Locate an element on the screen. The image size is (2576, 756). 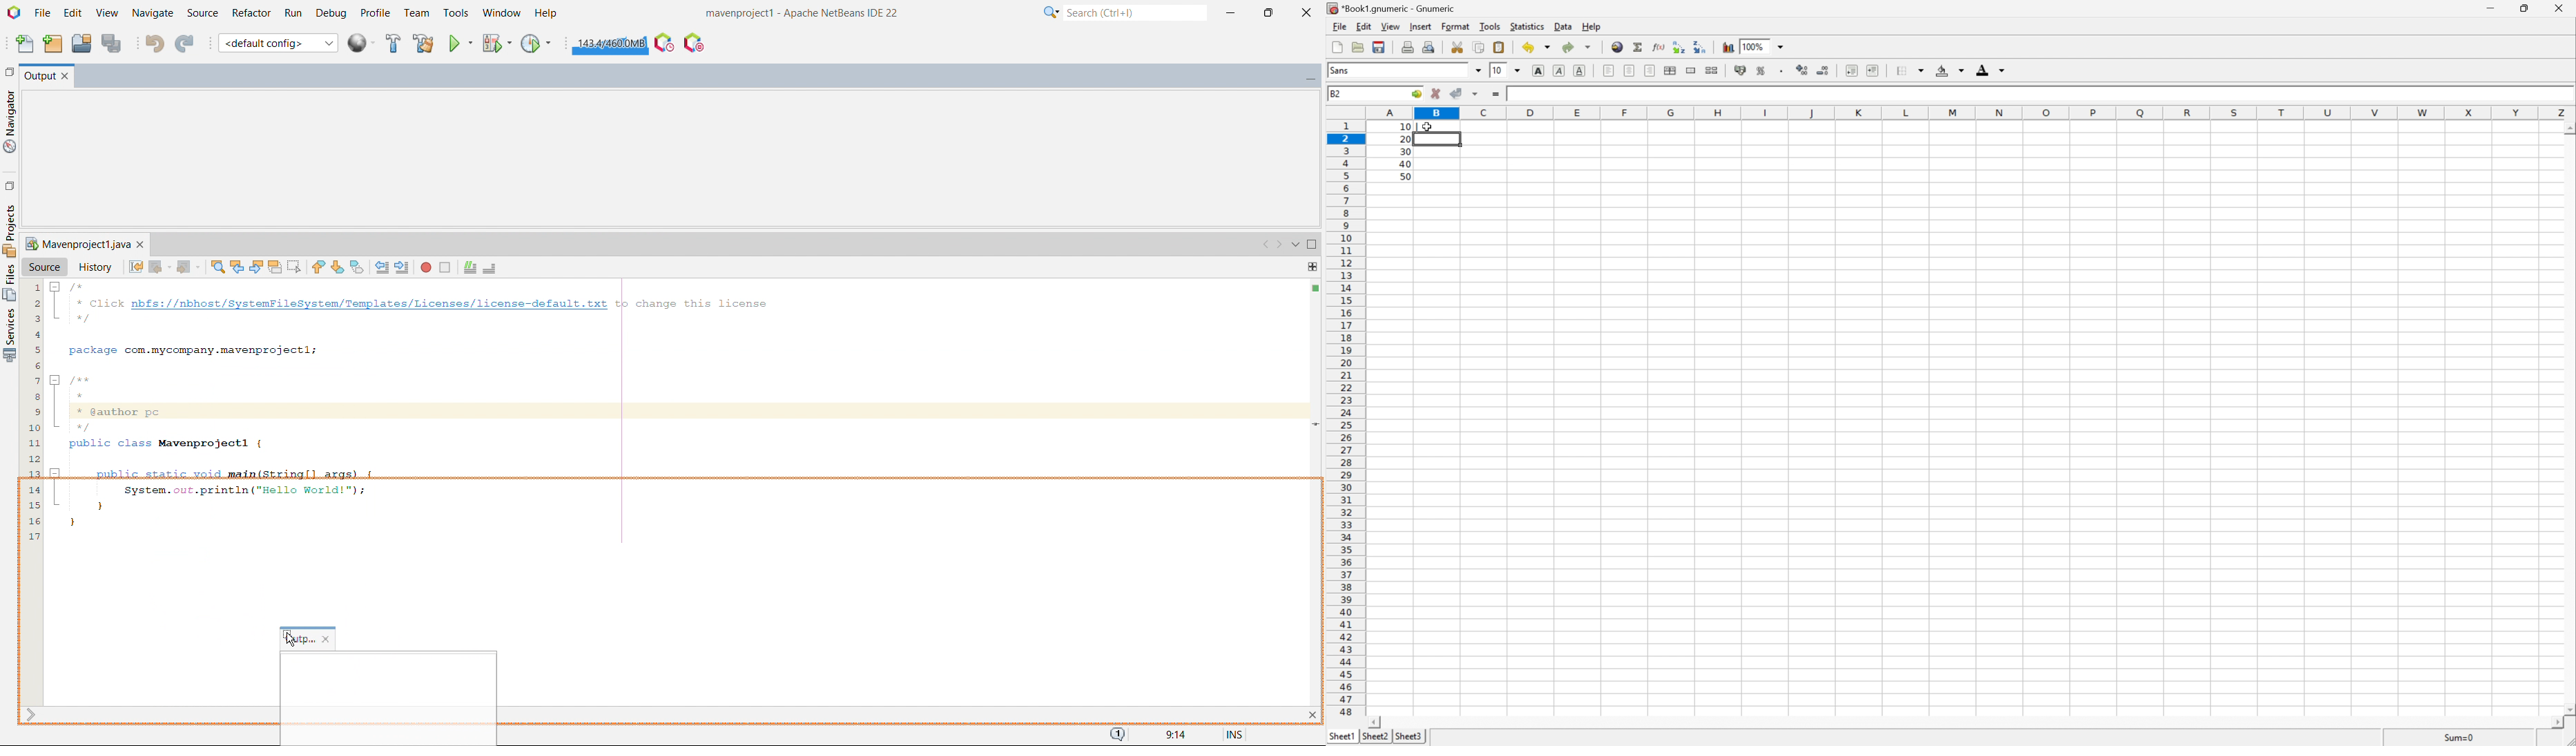
40 is located at coordinates (1405, 164).